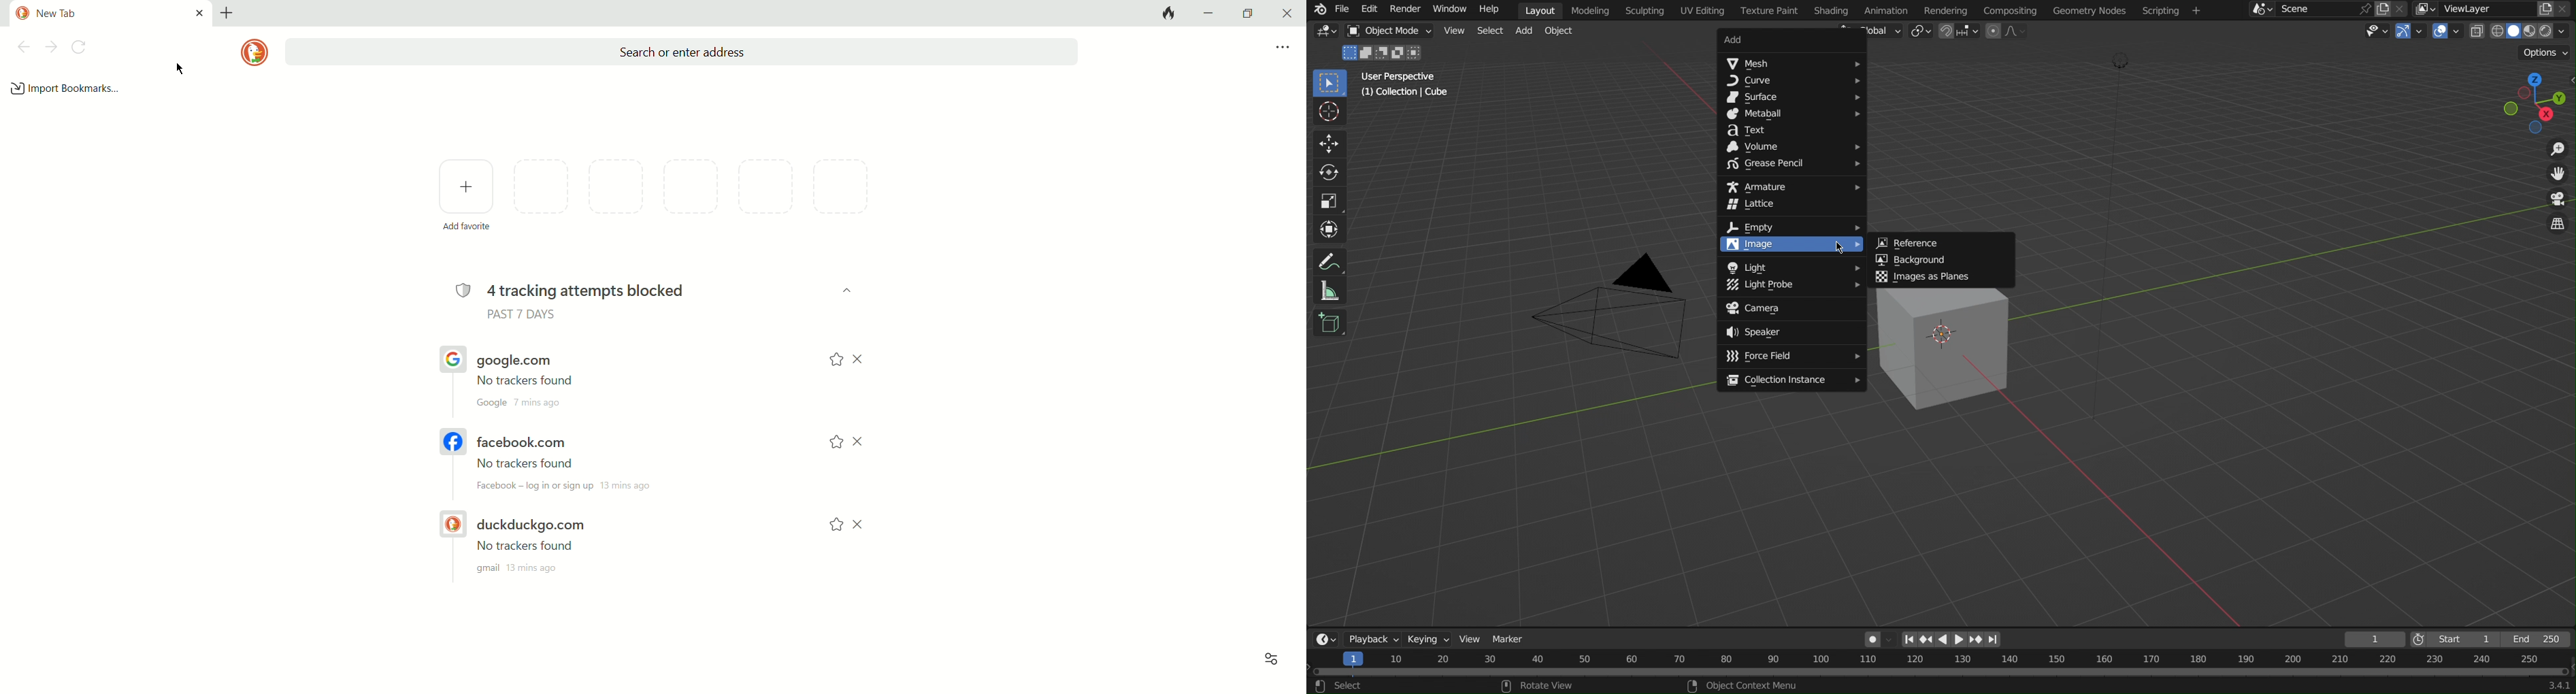 This screenshot has height=700, width=2576. What do you see at coordinates (1284, 14) in the screenshot?
I see `close` at bounding box center [1284, 14].